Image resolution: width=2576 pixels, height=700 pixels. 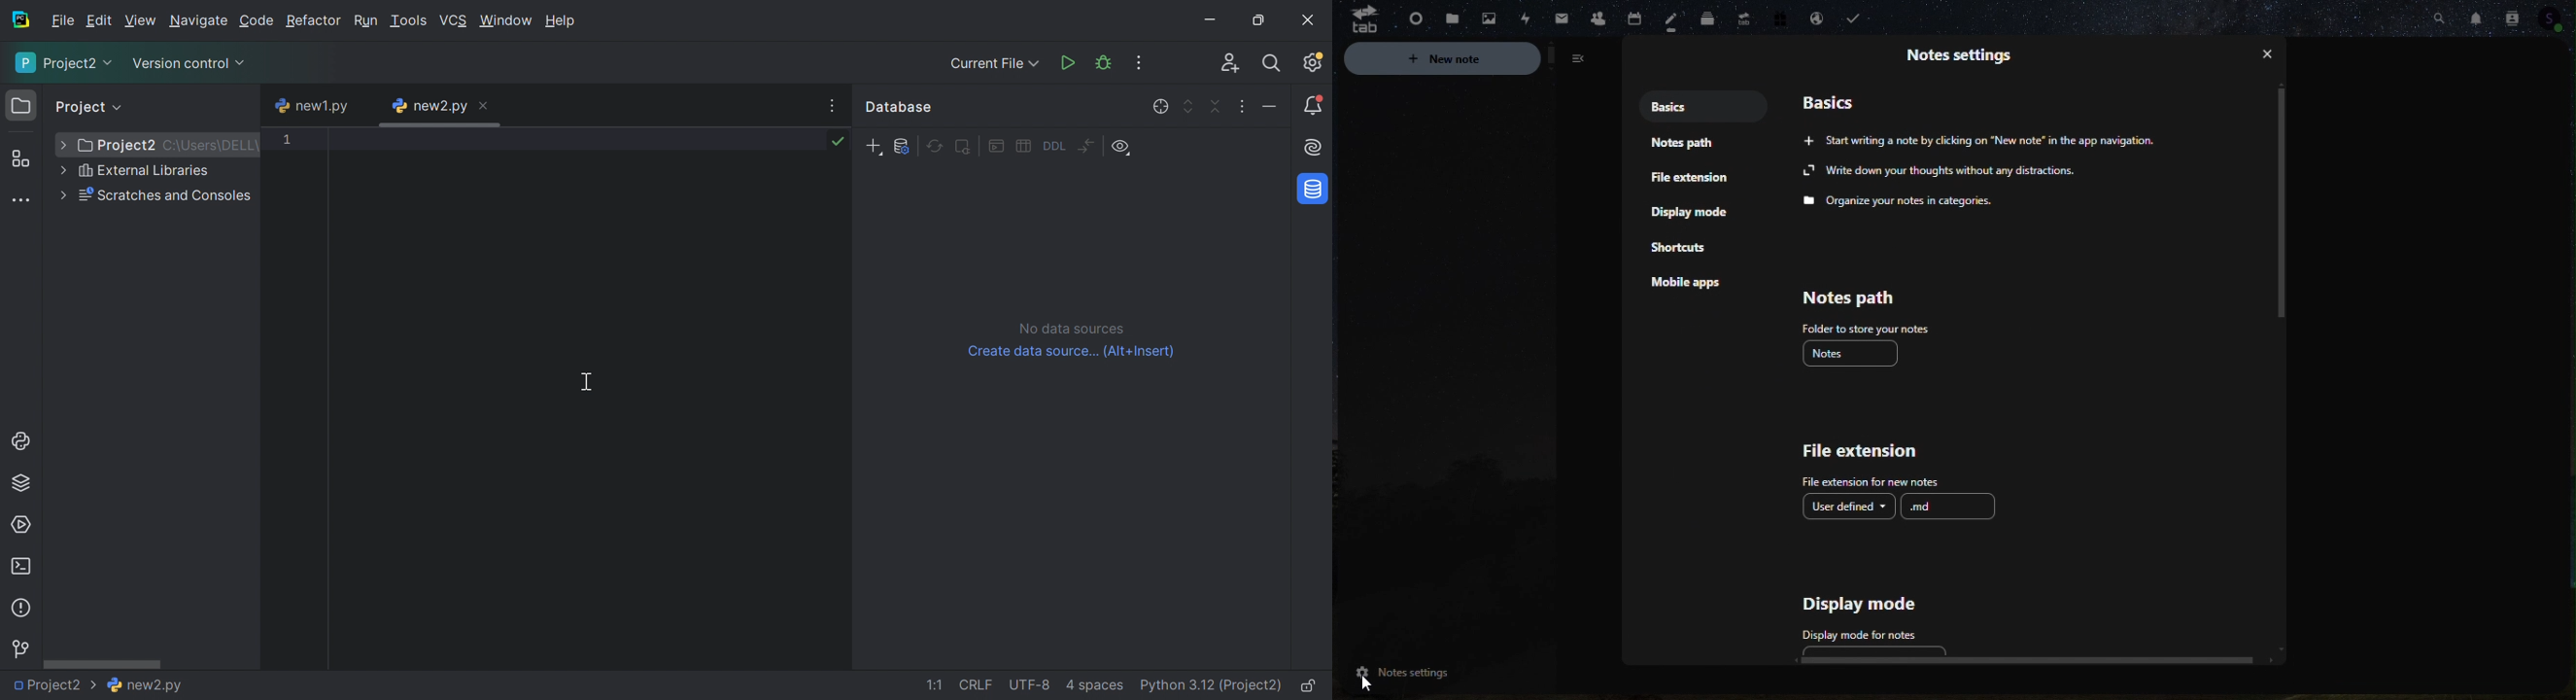 What do you see at coordinates (144, 172) in the screenshot?
I see `External Libraries` at bounding box center [144, 172].